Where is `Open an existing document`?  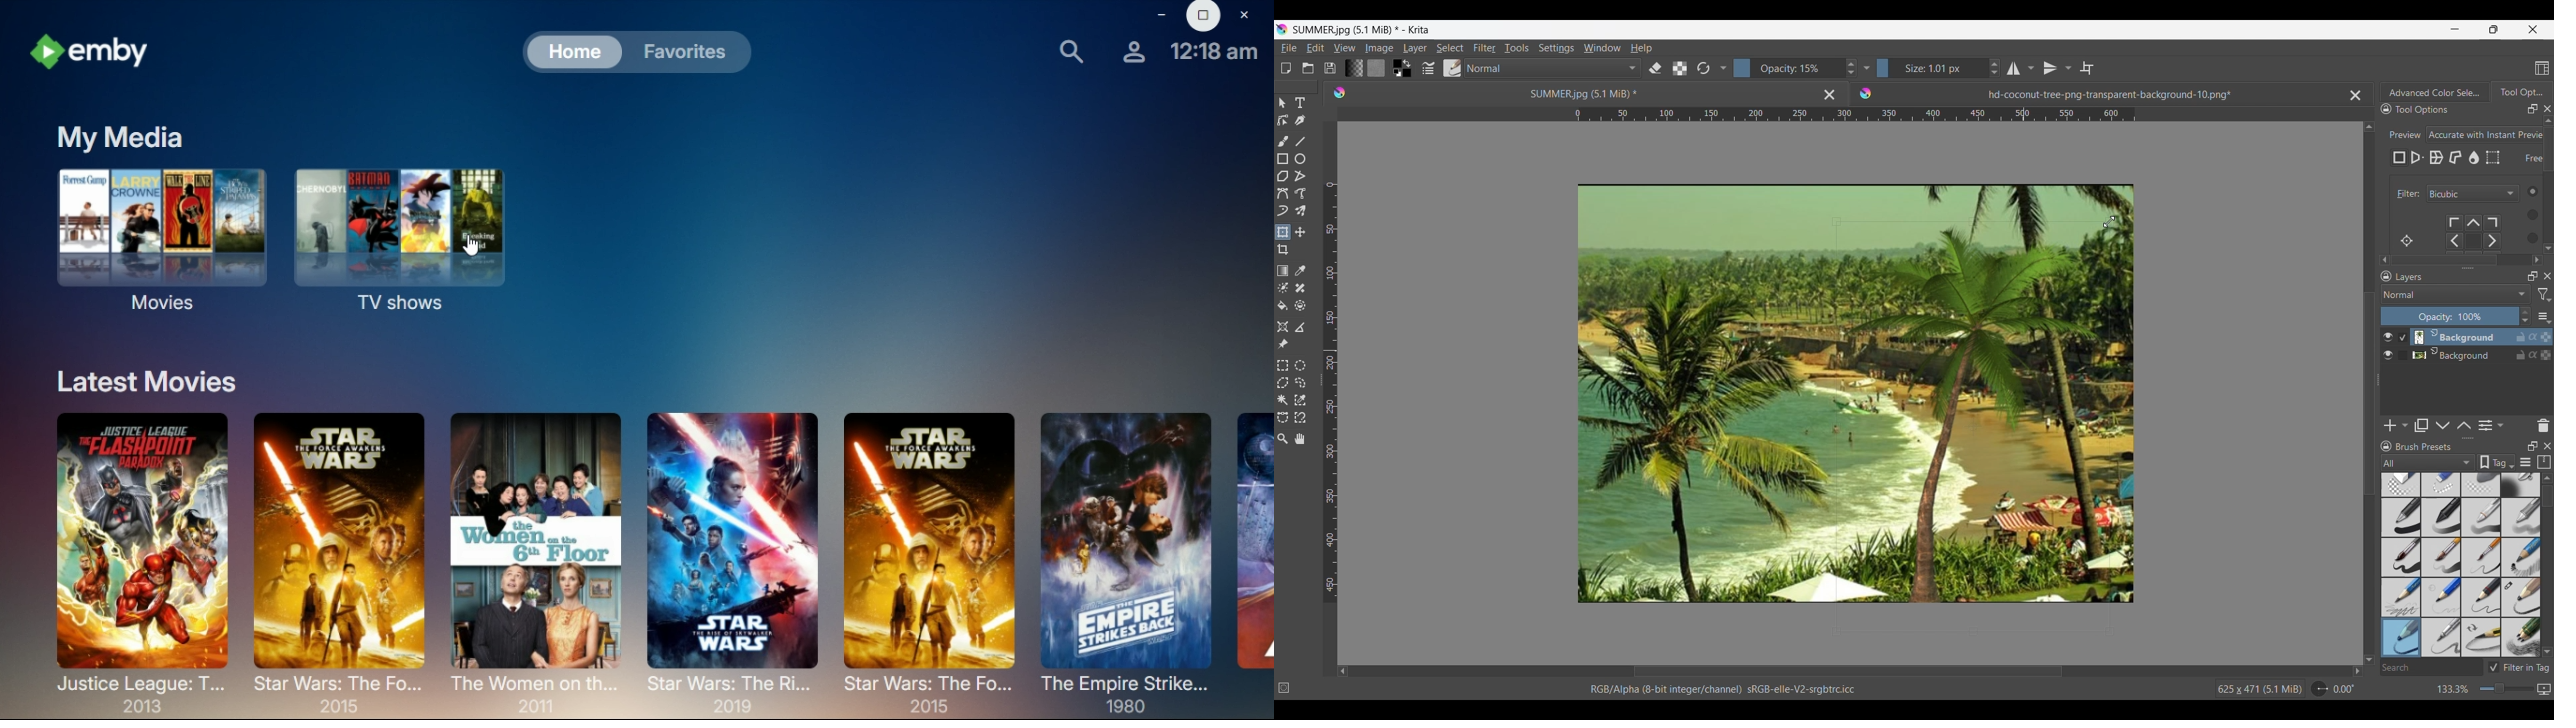 Open an existing document is located at coordinates (1307, 68).